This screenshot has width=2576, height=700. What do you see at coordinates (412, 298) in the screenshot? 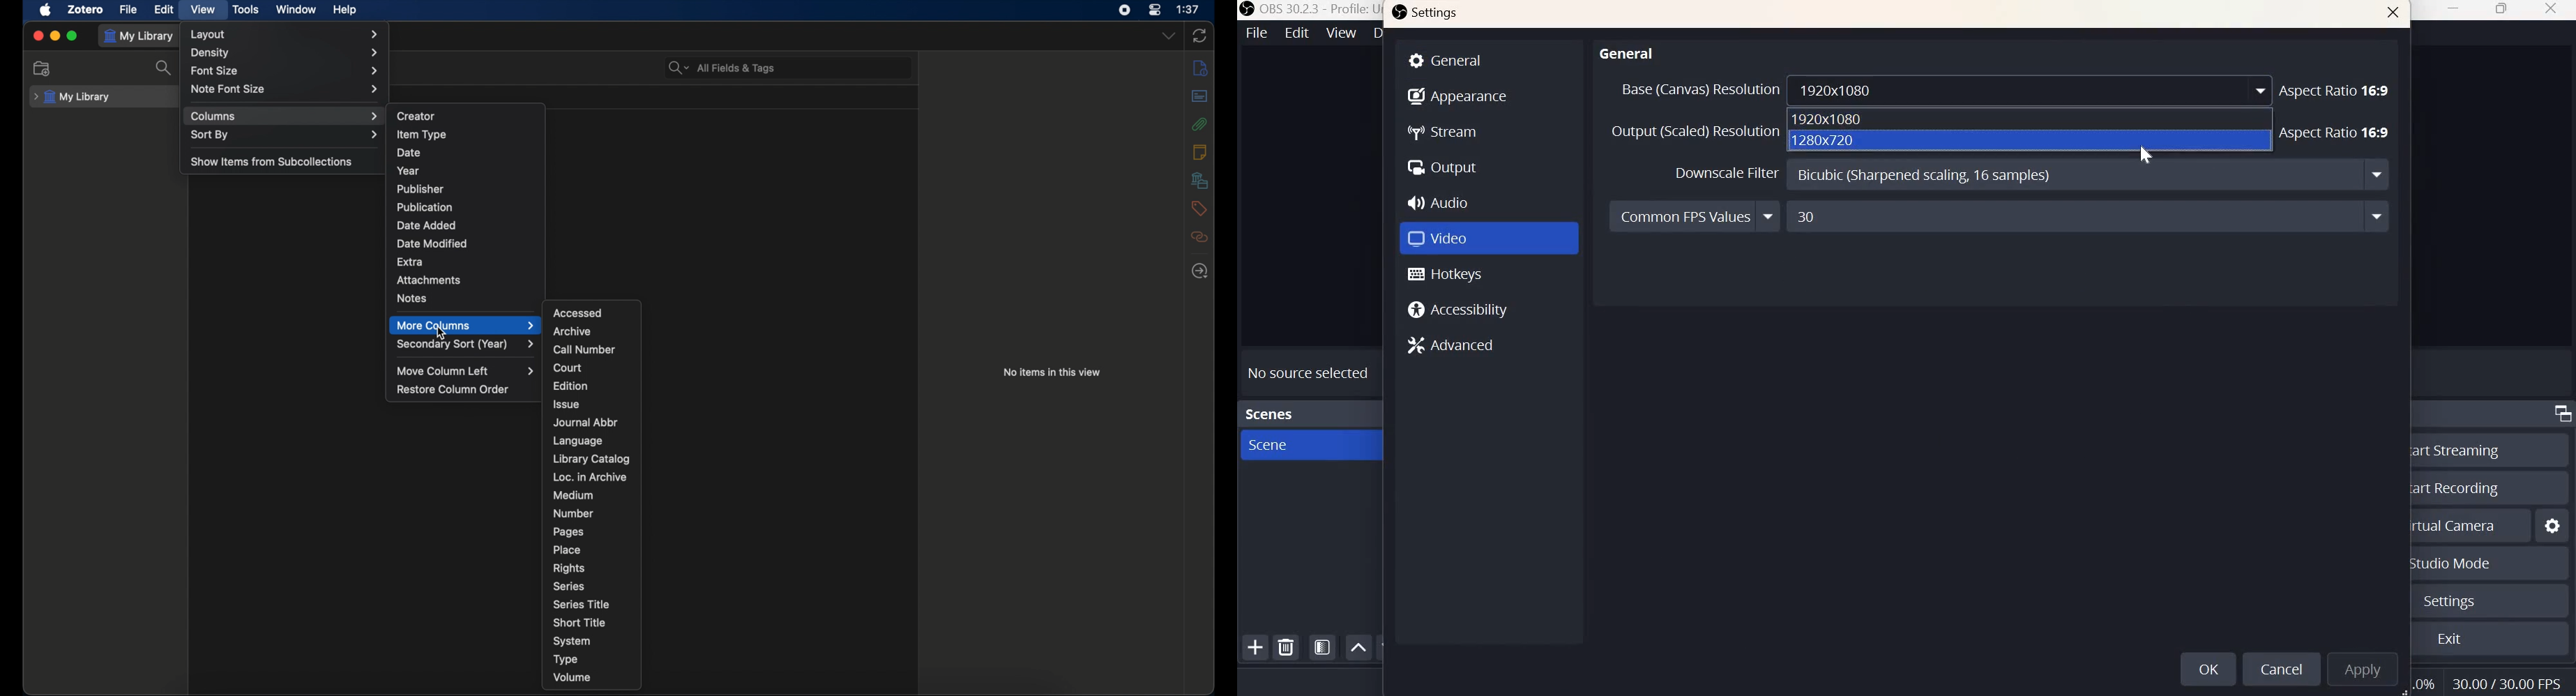
I see `notes` at bounding box center [412, 298].